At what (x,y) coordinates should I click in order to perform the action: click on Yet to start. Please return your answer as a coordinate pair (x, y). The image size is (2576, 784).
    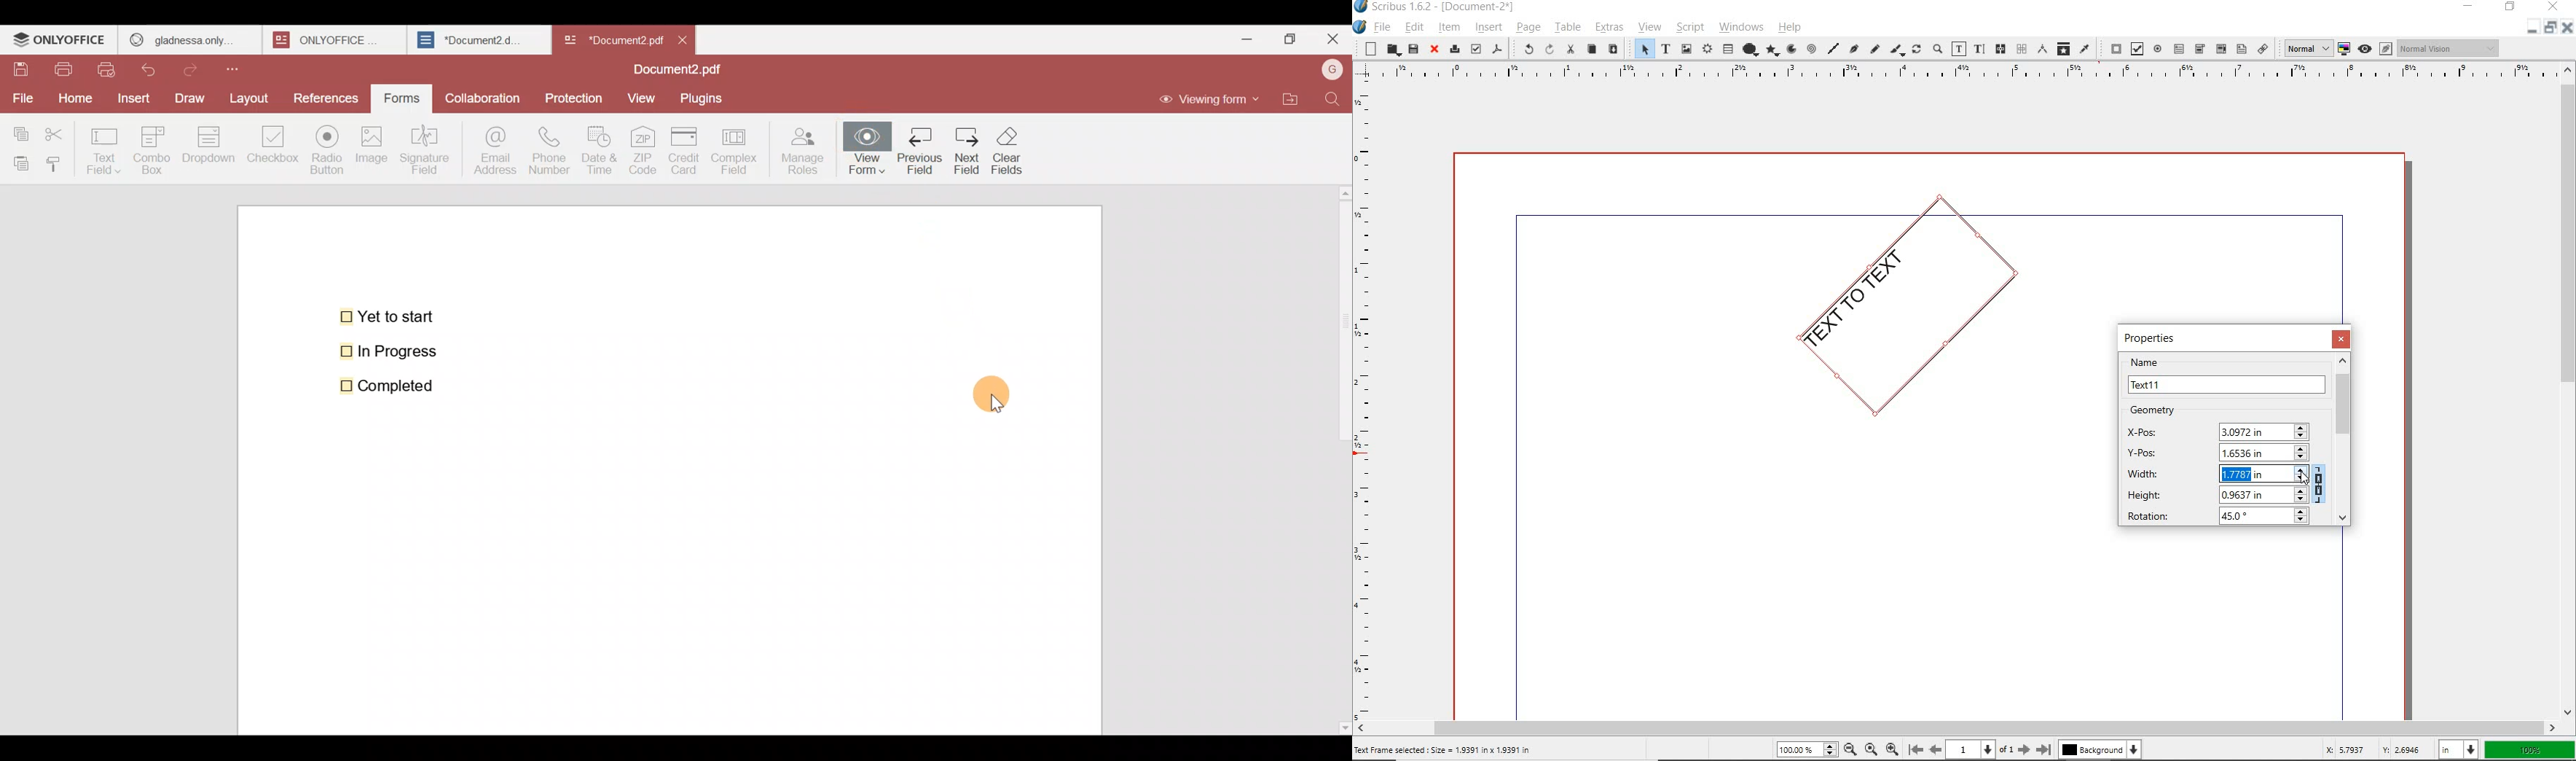
    Looking at the image, I should click on (390, 315).